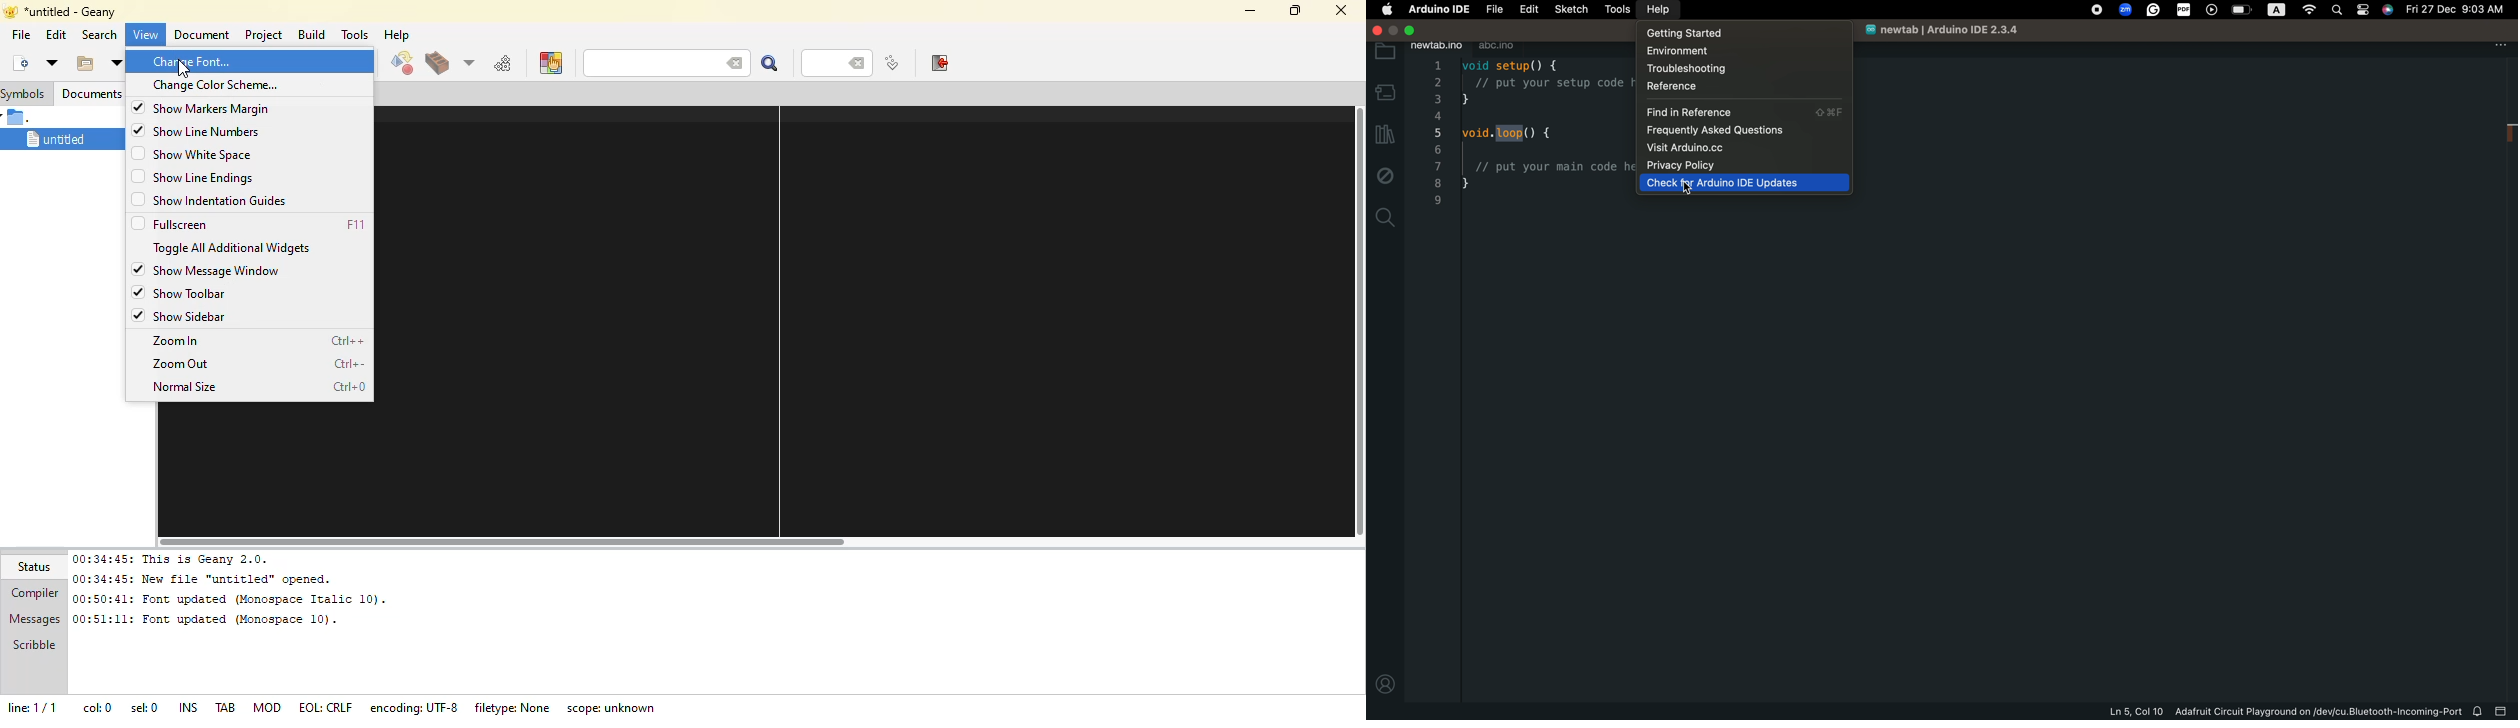  I want to click on file, so click(1492, 9).